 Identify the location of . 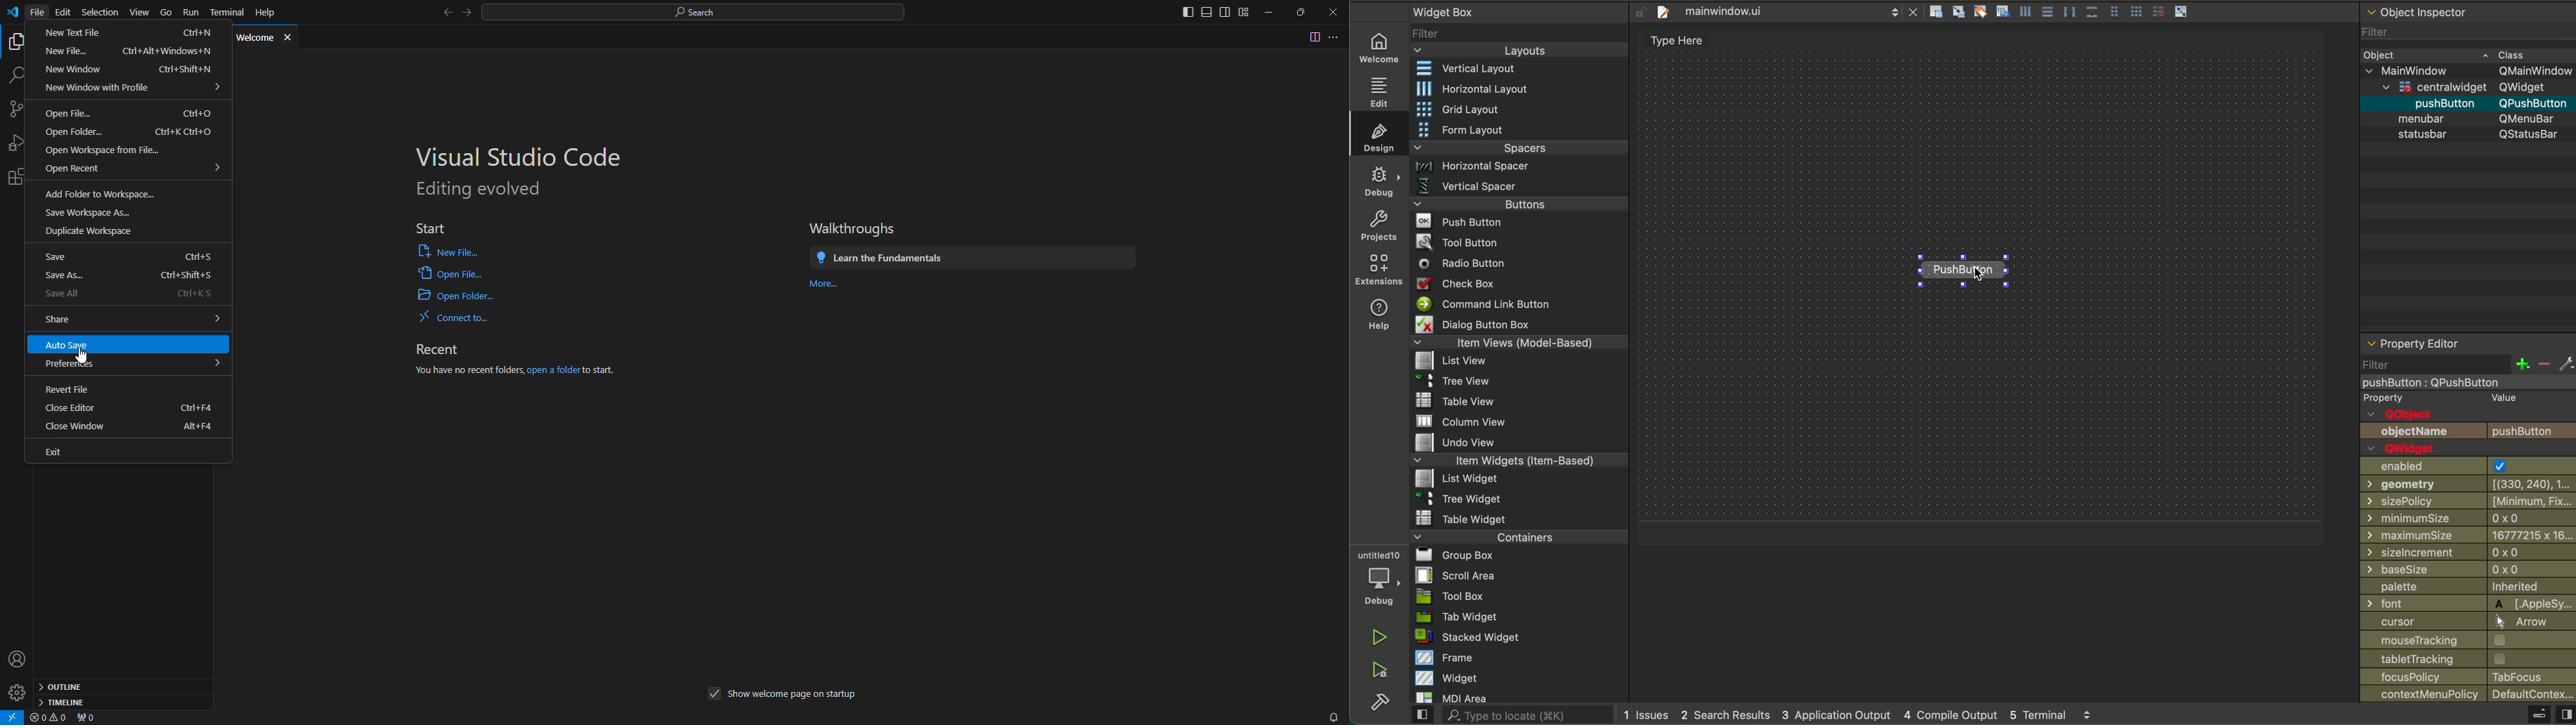
(2074, 10).